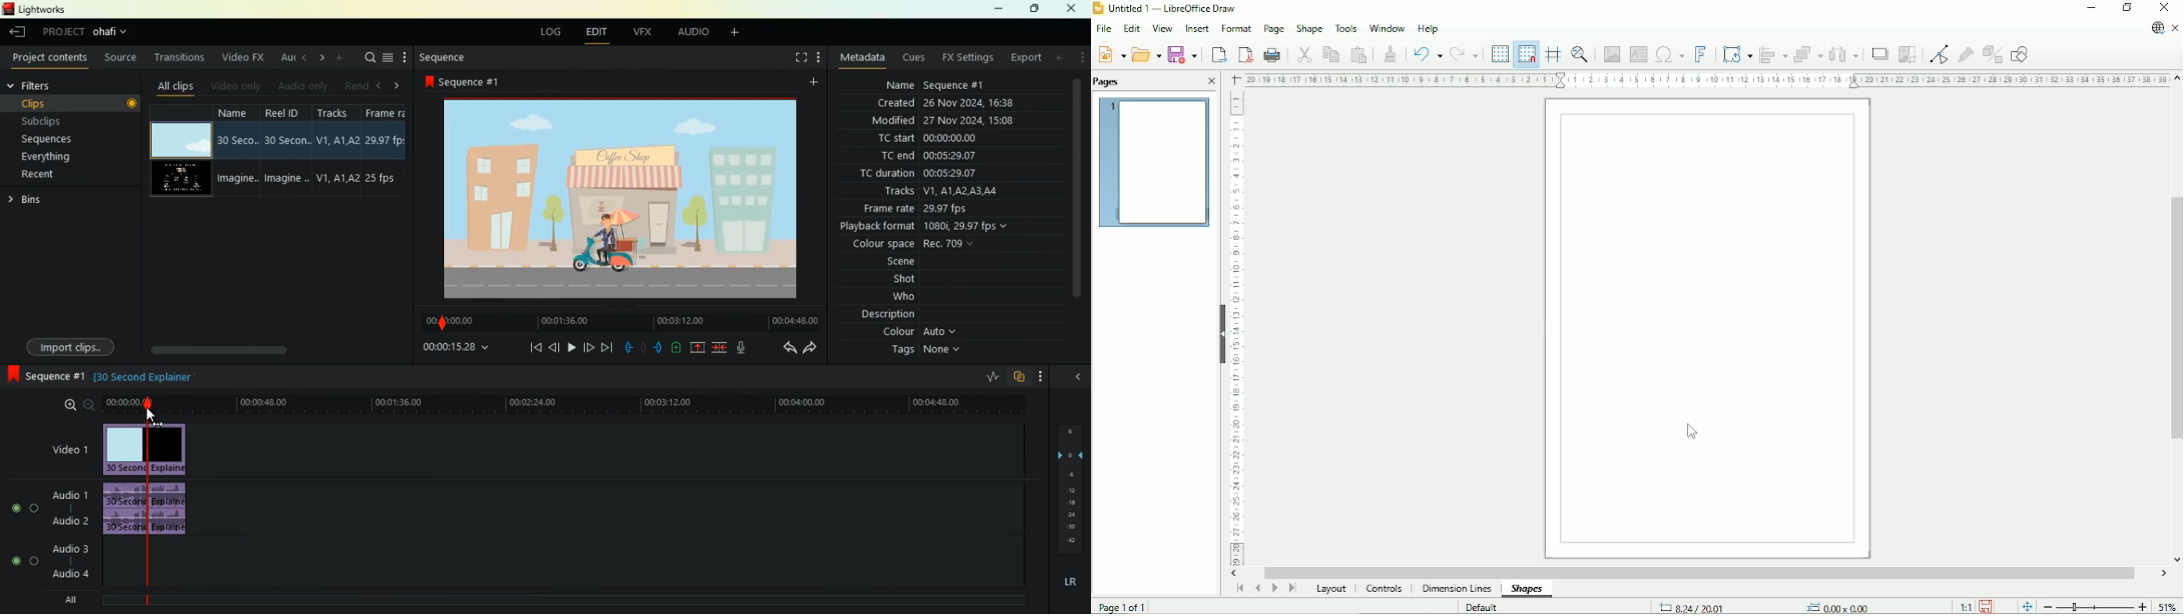 The width and height of the screenshot is (2184, 616). What do you see at coordinates (916, 57) in the screenshot?
I see `cues` at bounding box center [916, 57].